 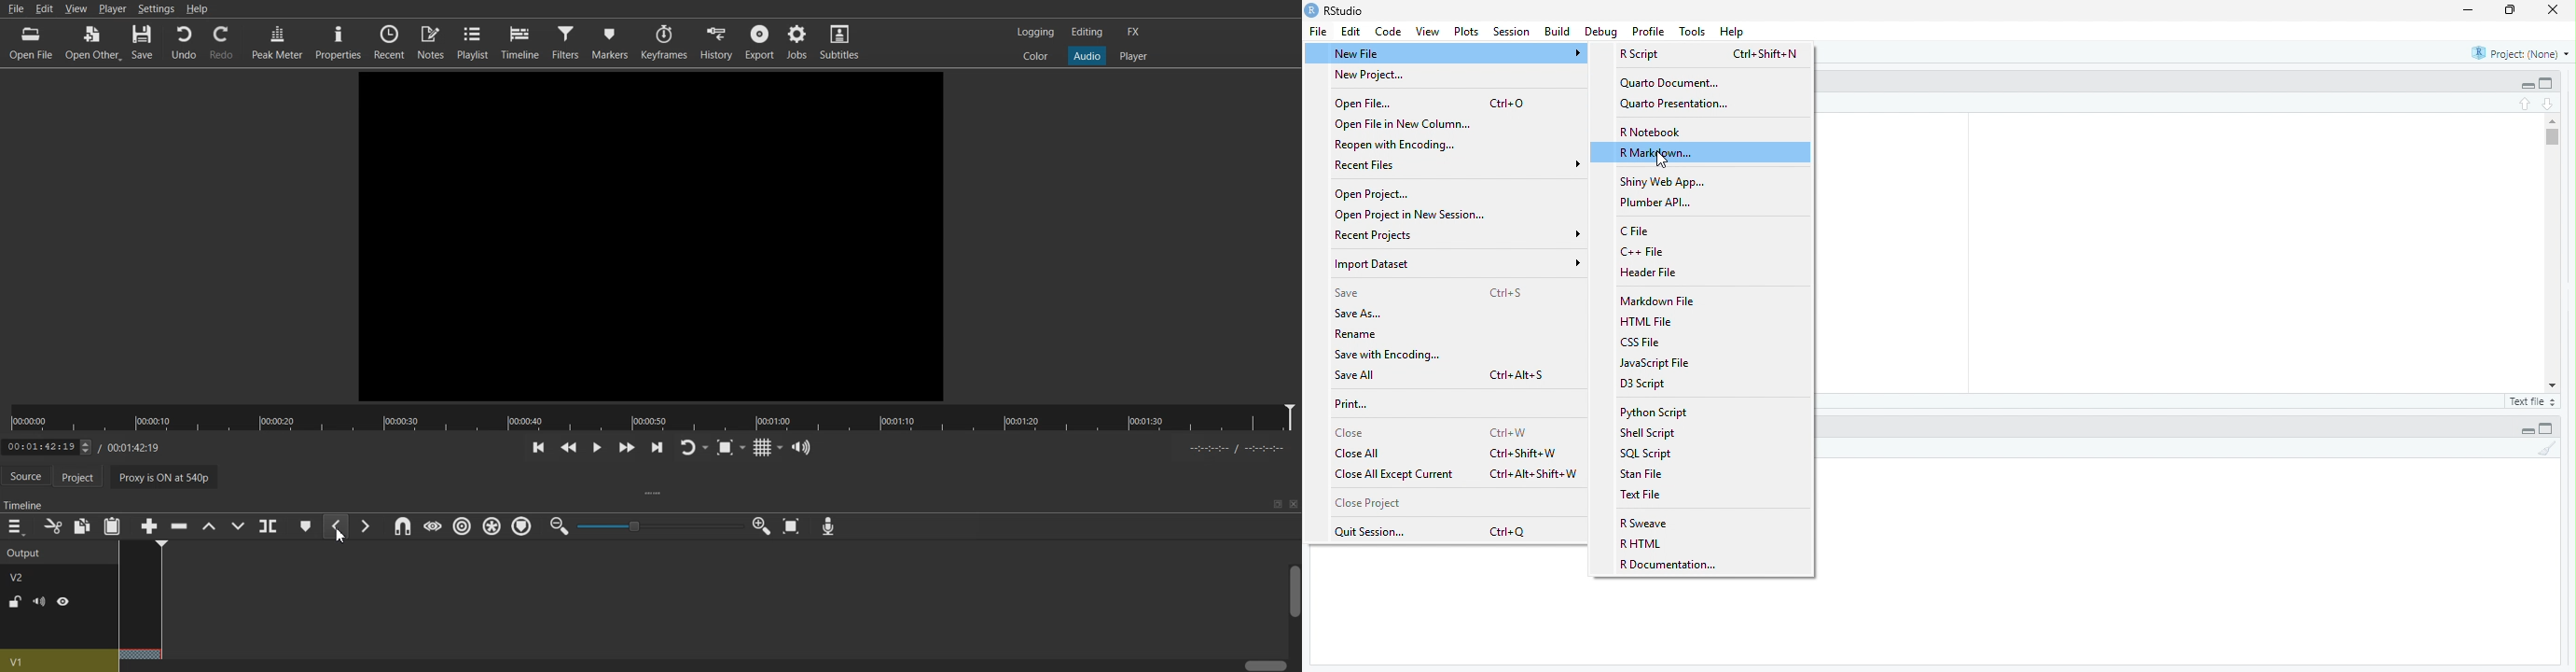 I want to click on Save, so click(x=1350, y=293).